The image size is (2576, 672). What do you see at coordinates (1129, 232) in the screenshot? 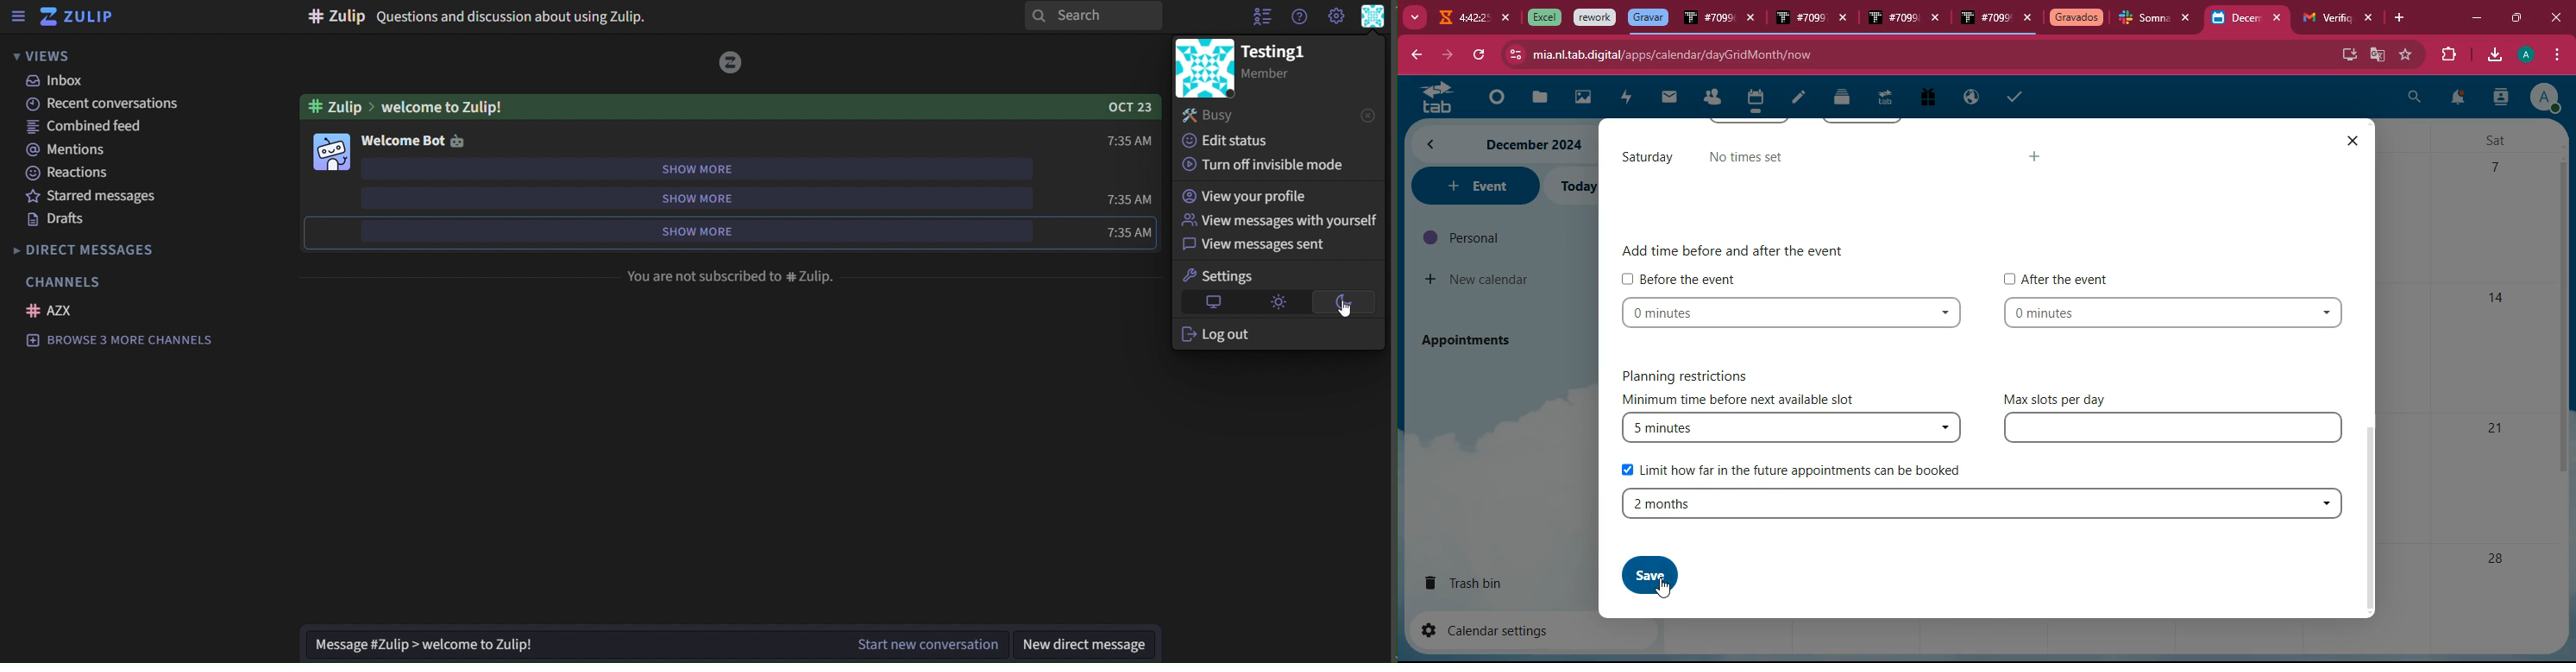
I see `time` at bounding box center [1129, 232].